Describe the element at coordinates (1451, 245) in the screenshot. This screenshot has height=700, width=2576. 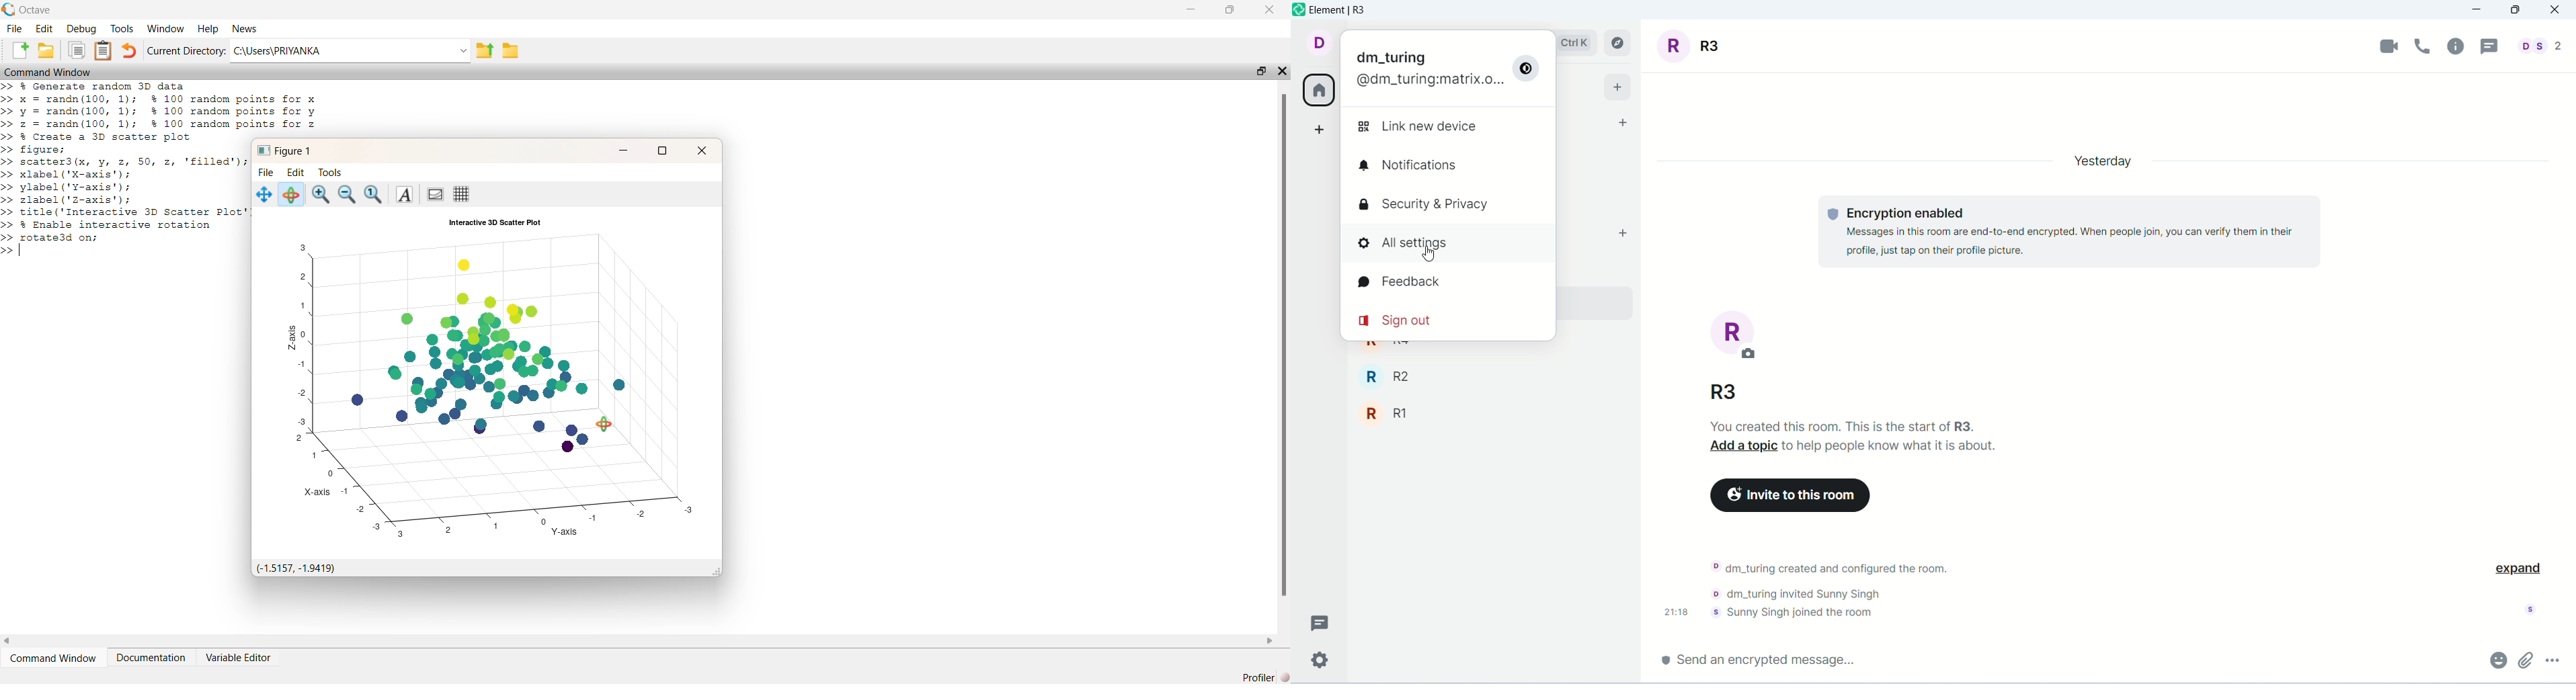
I see `all settings` at that location.